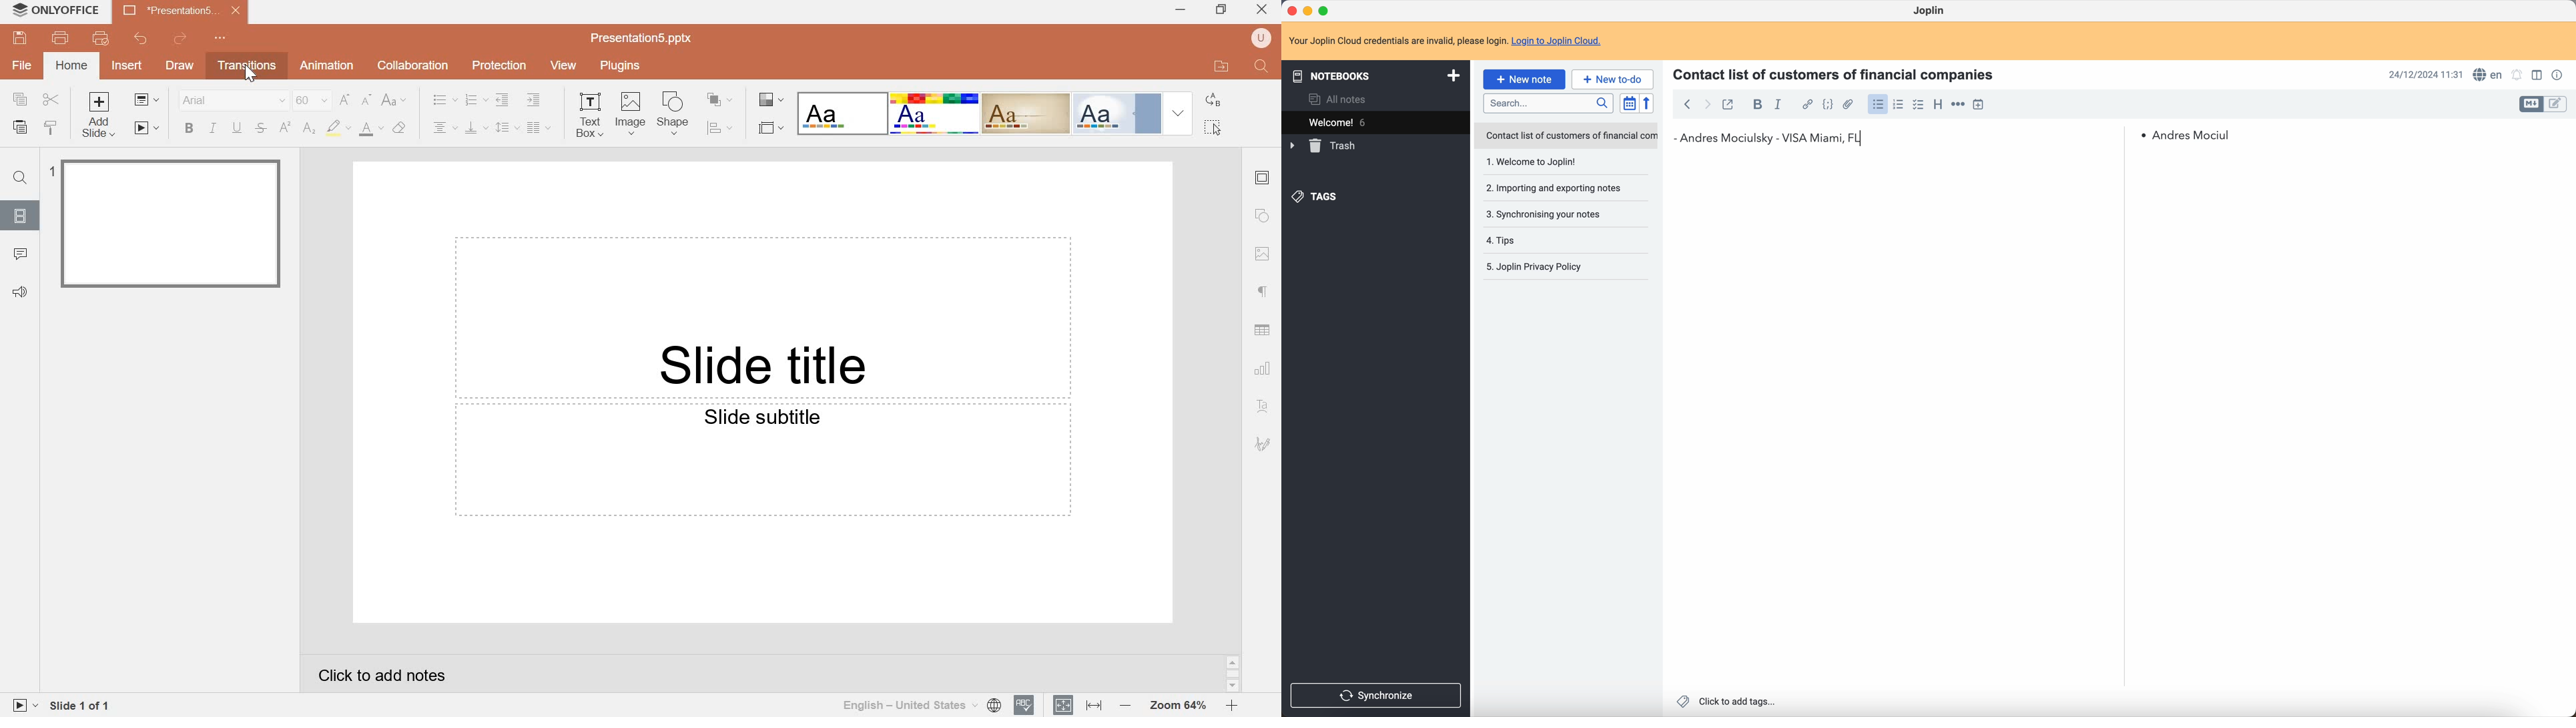 The width and height of the screenshot is (2576, 728). Describe the element at coordinates (147, 130) in the screenshot. I see `start slideshow` at that location.